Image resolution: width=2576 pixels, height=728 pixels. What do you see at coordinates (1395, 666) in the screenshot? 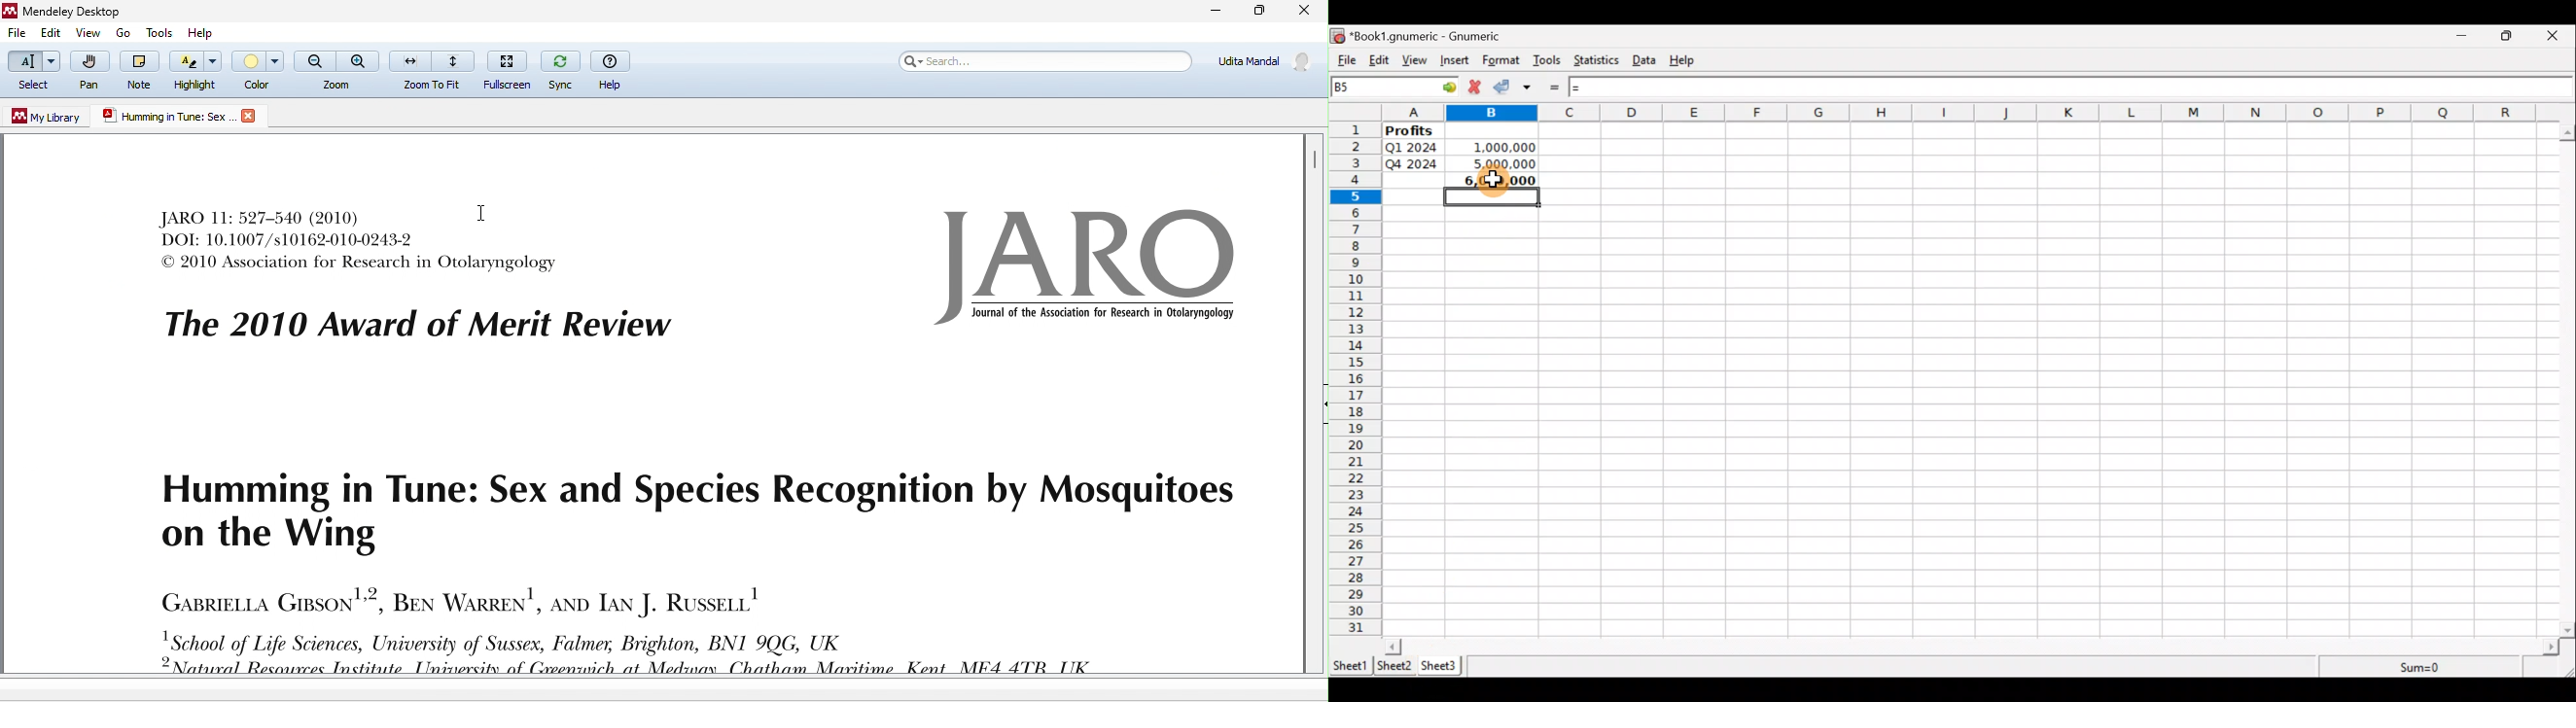
I see `Sheet 2` at bounding box center [1395, 666].